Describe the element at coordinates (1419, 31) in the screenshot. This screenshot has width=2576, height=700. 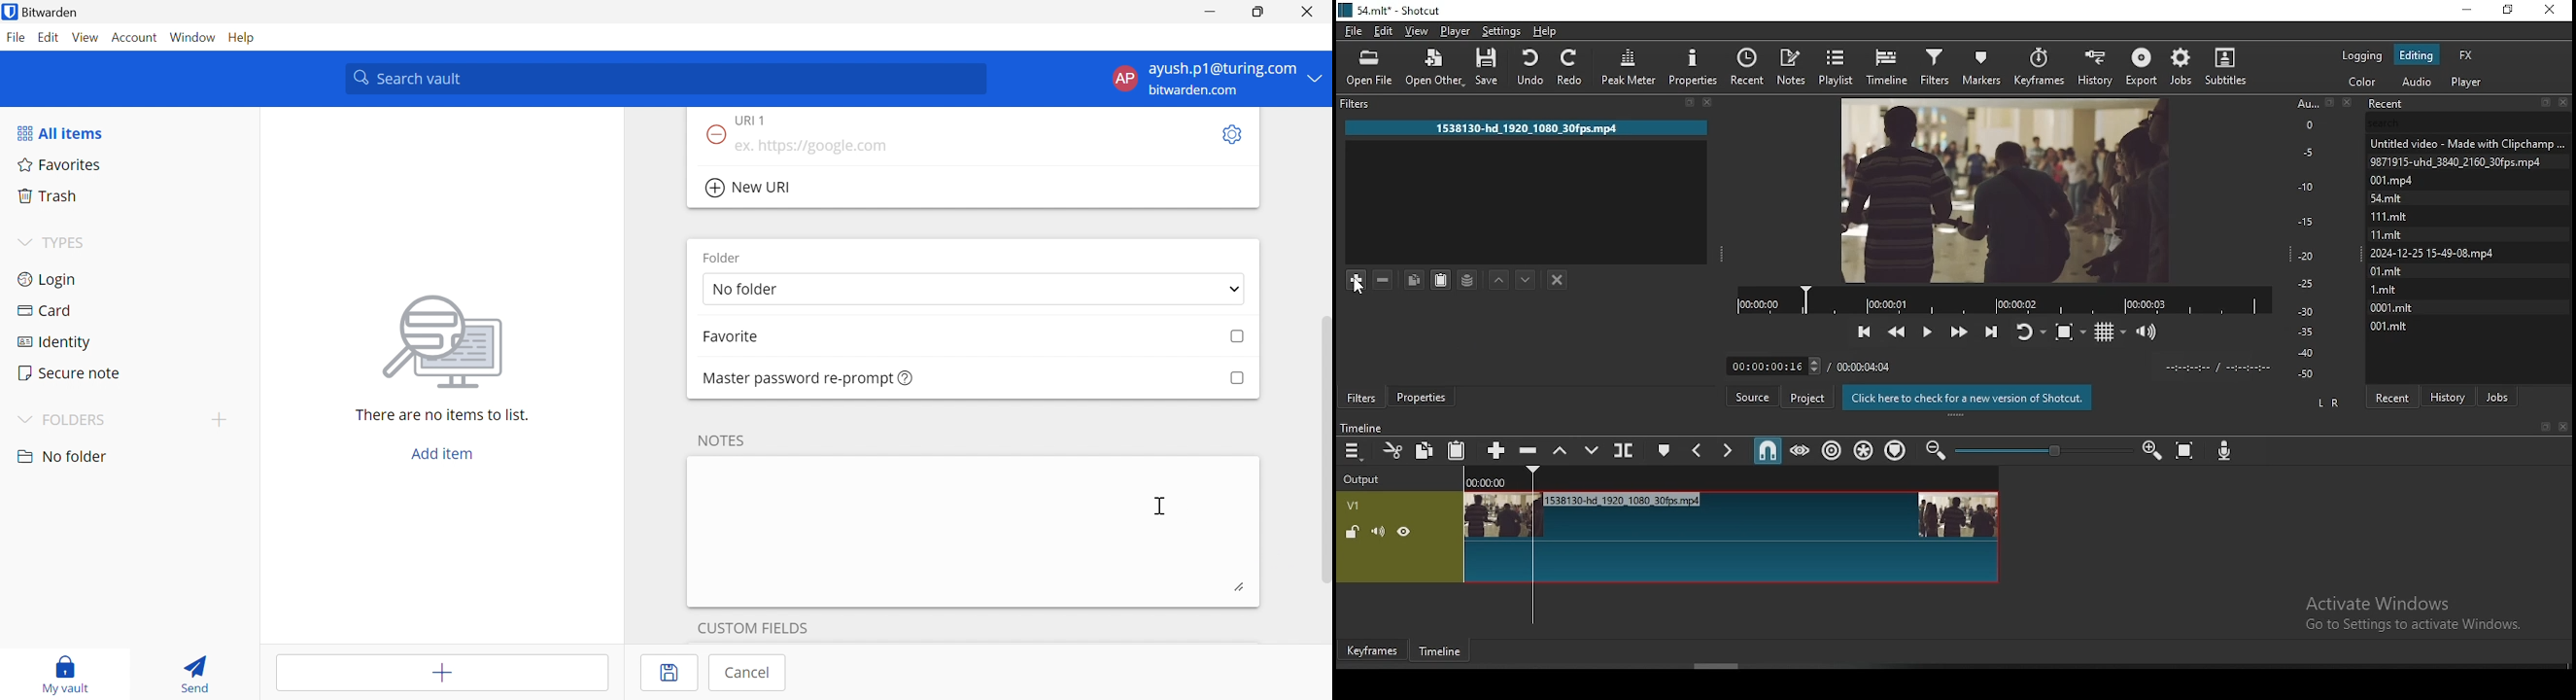
I see `view` at that location.